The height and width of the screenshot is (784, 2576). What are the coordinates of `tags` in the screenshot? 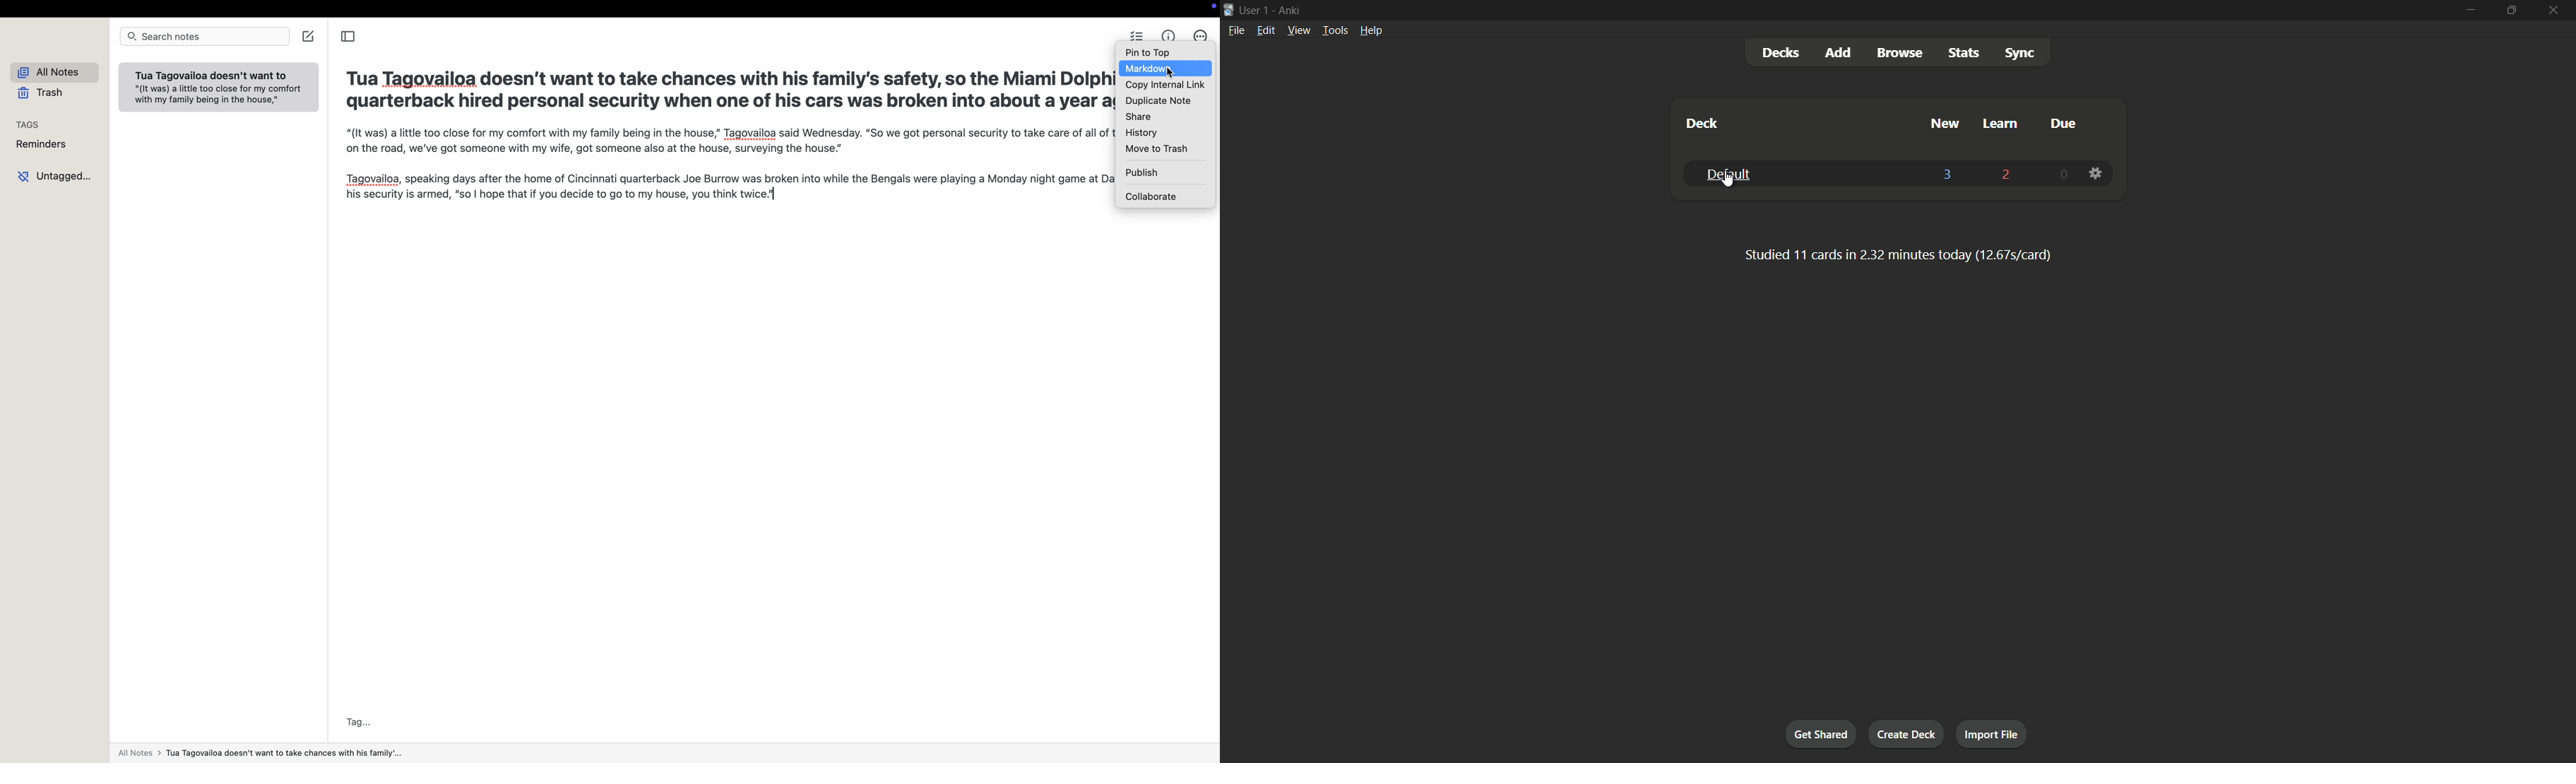 It's located at (25, 125).